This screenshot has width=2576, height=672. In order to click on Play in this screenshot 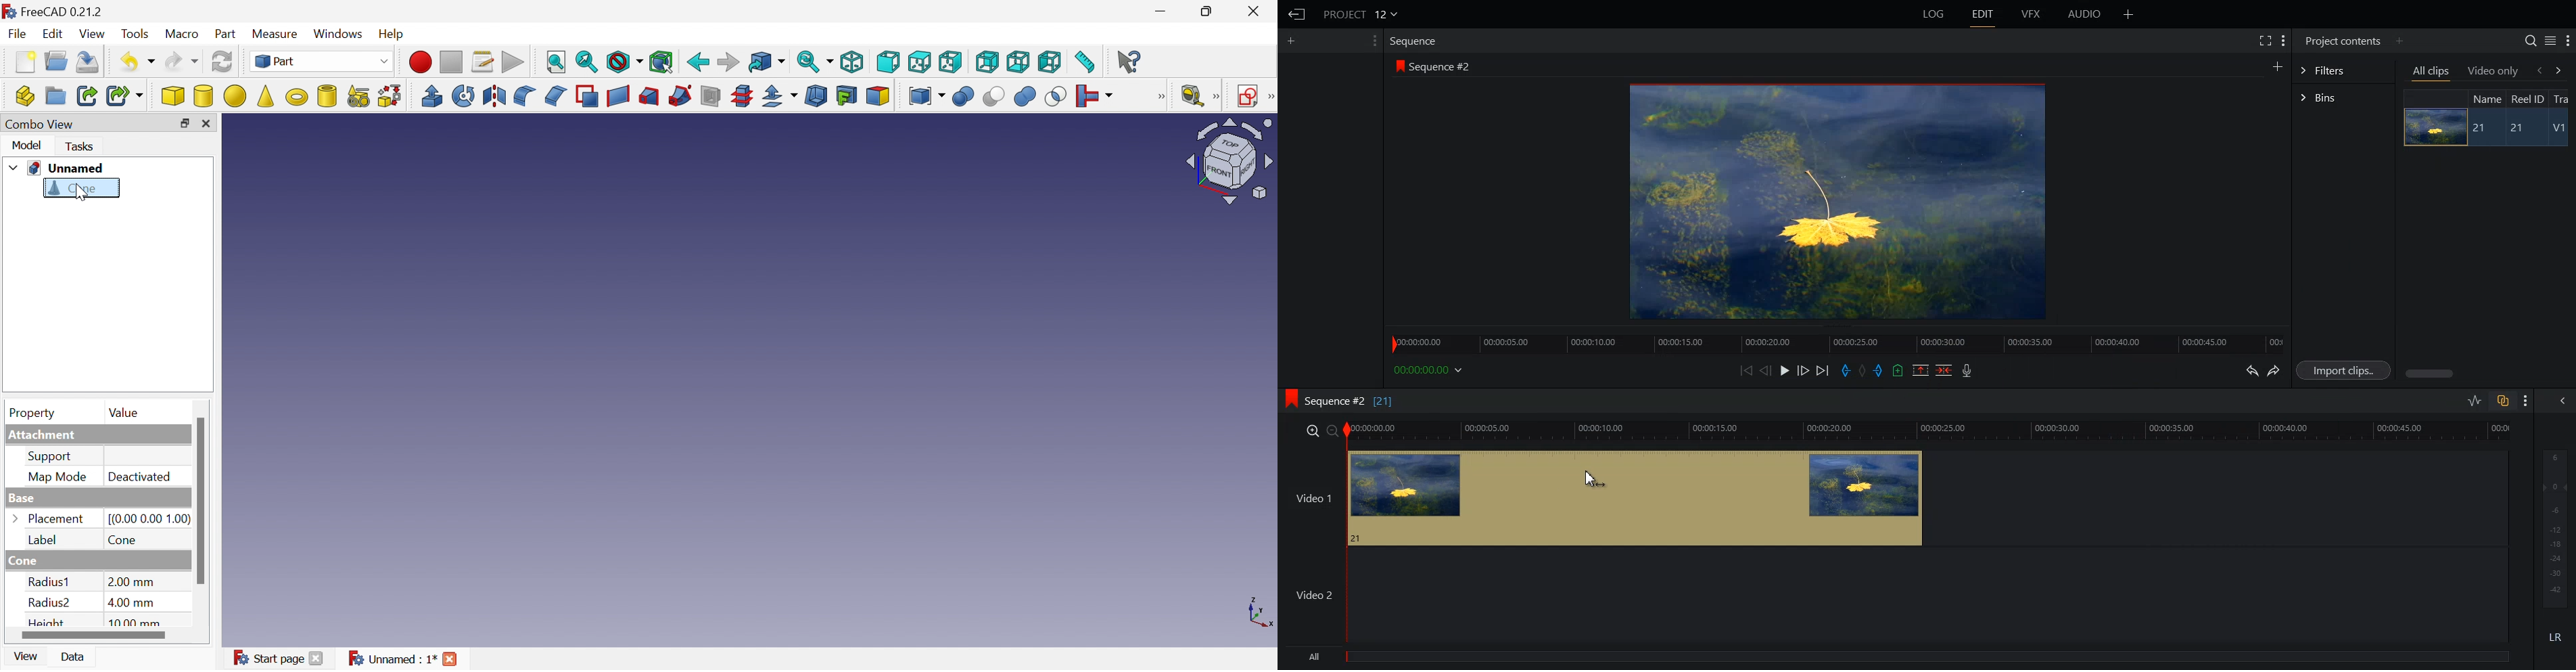, I will do `click(1786, 370)`.